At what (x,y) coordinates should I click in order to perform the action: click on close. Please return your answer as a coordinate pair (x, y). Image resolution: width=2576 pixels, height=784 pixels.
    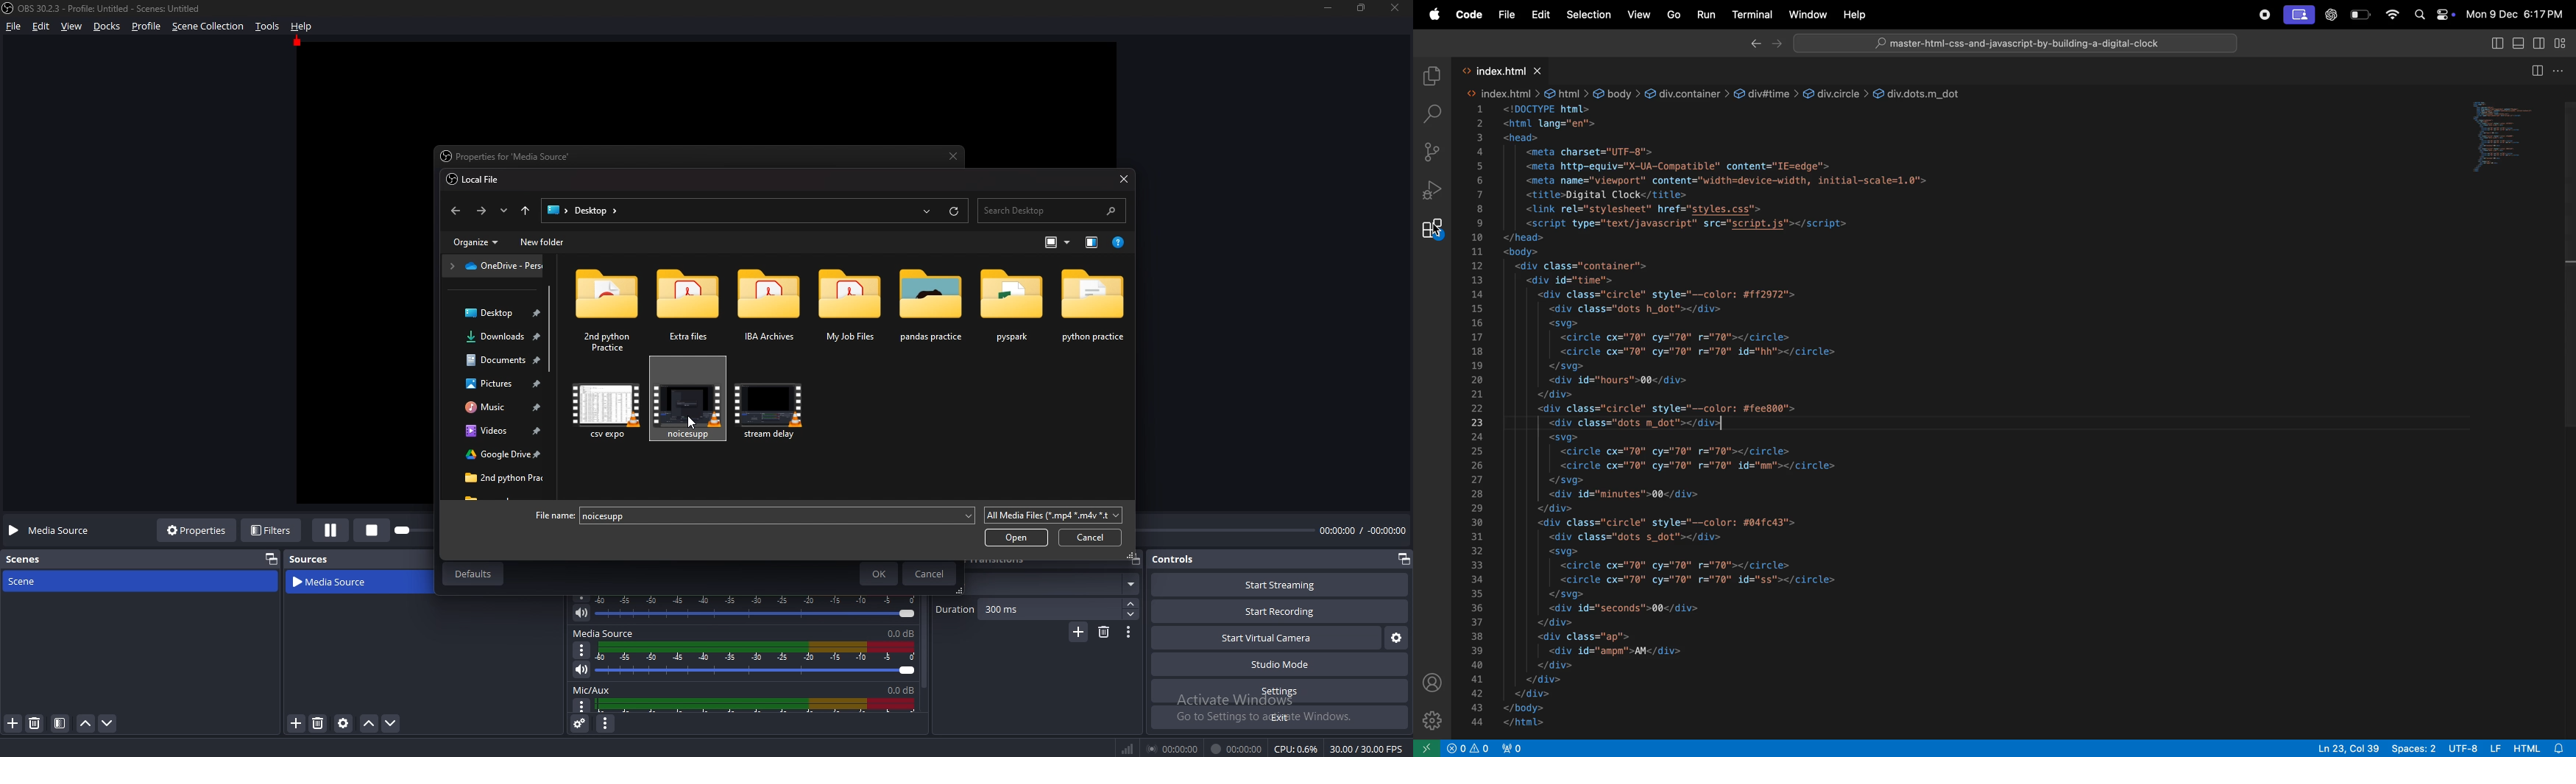
    Looking at the image, I should click on (1396, 7).